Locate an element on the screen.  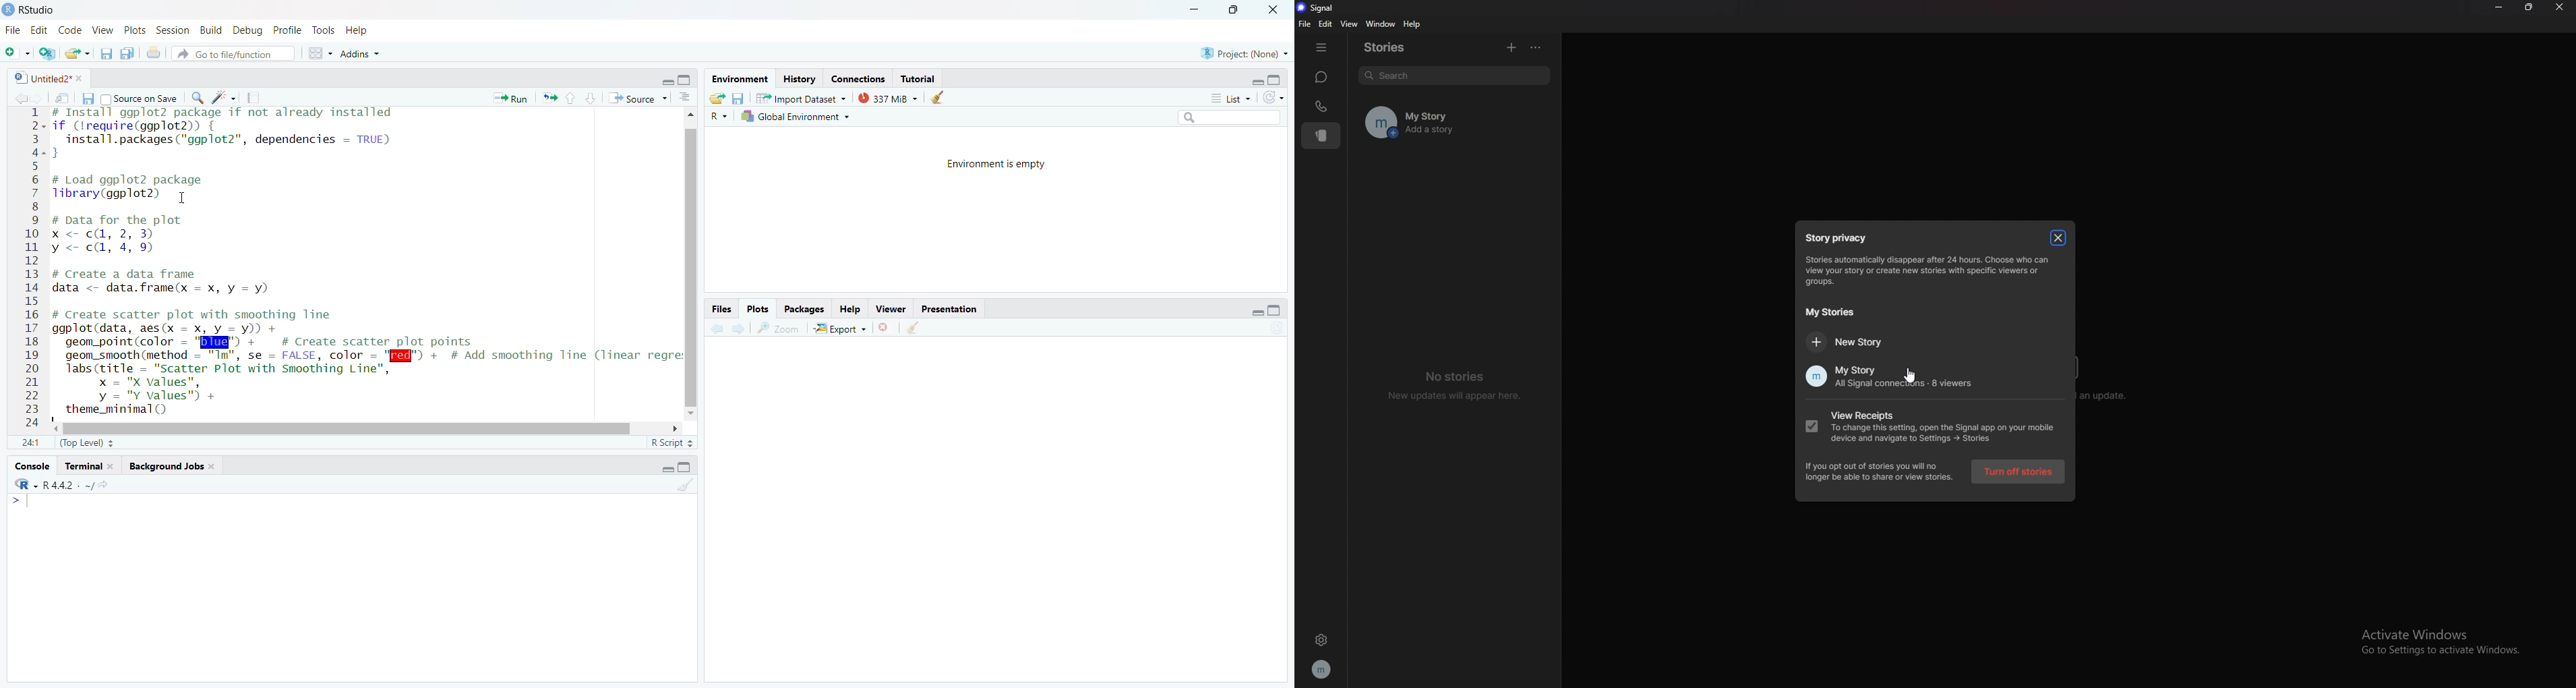
cursor is located at coordinates (1911, 376).